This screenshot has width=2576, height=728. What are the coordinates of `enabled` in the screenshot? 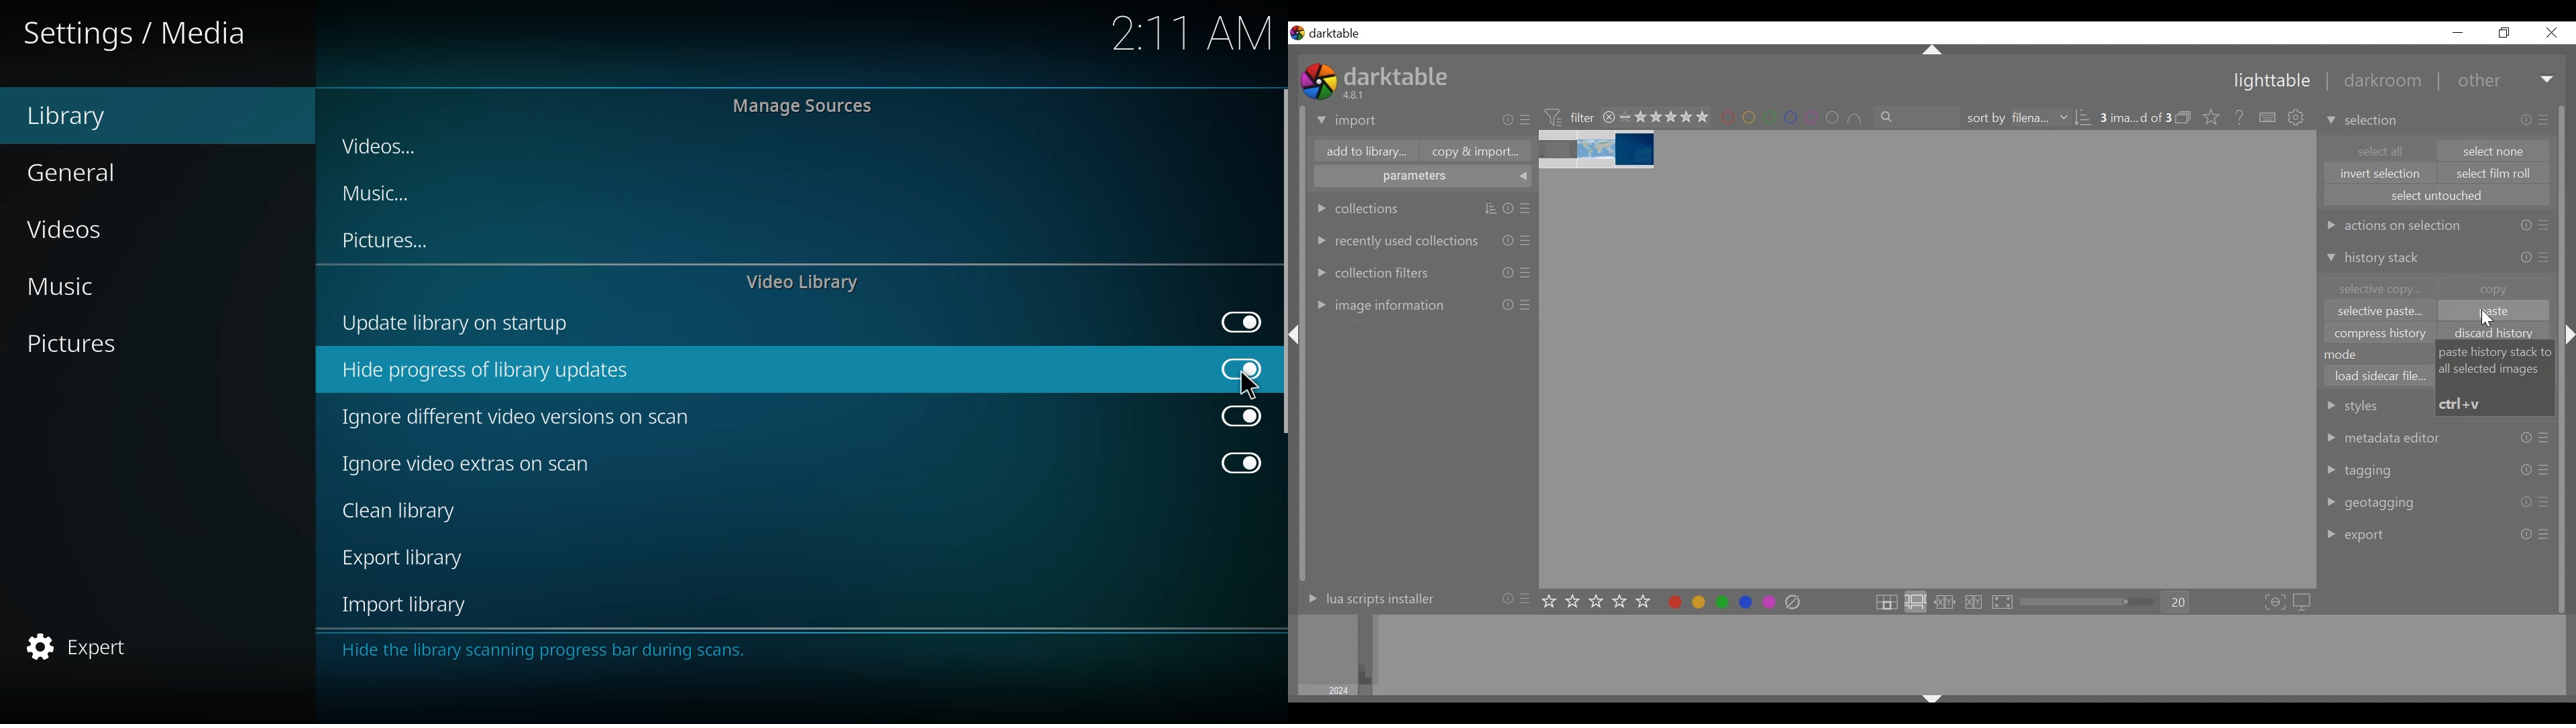 It's located at (1240, 321).